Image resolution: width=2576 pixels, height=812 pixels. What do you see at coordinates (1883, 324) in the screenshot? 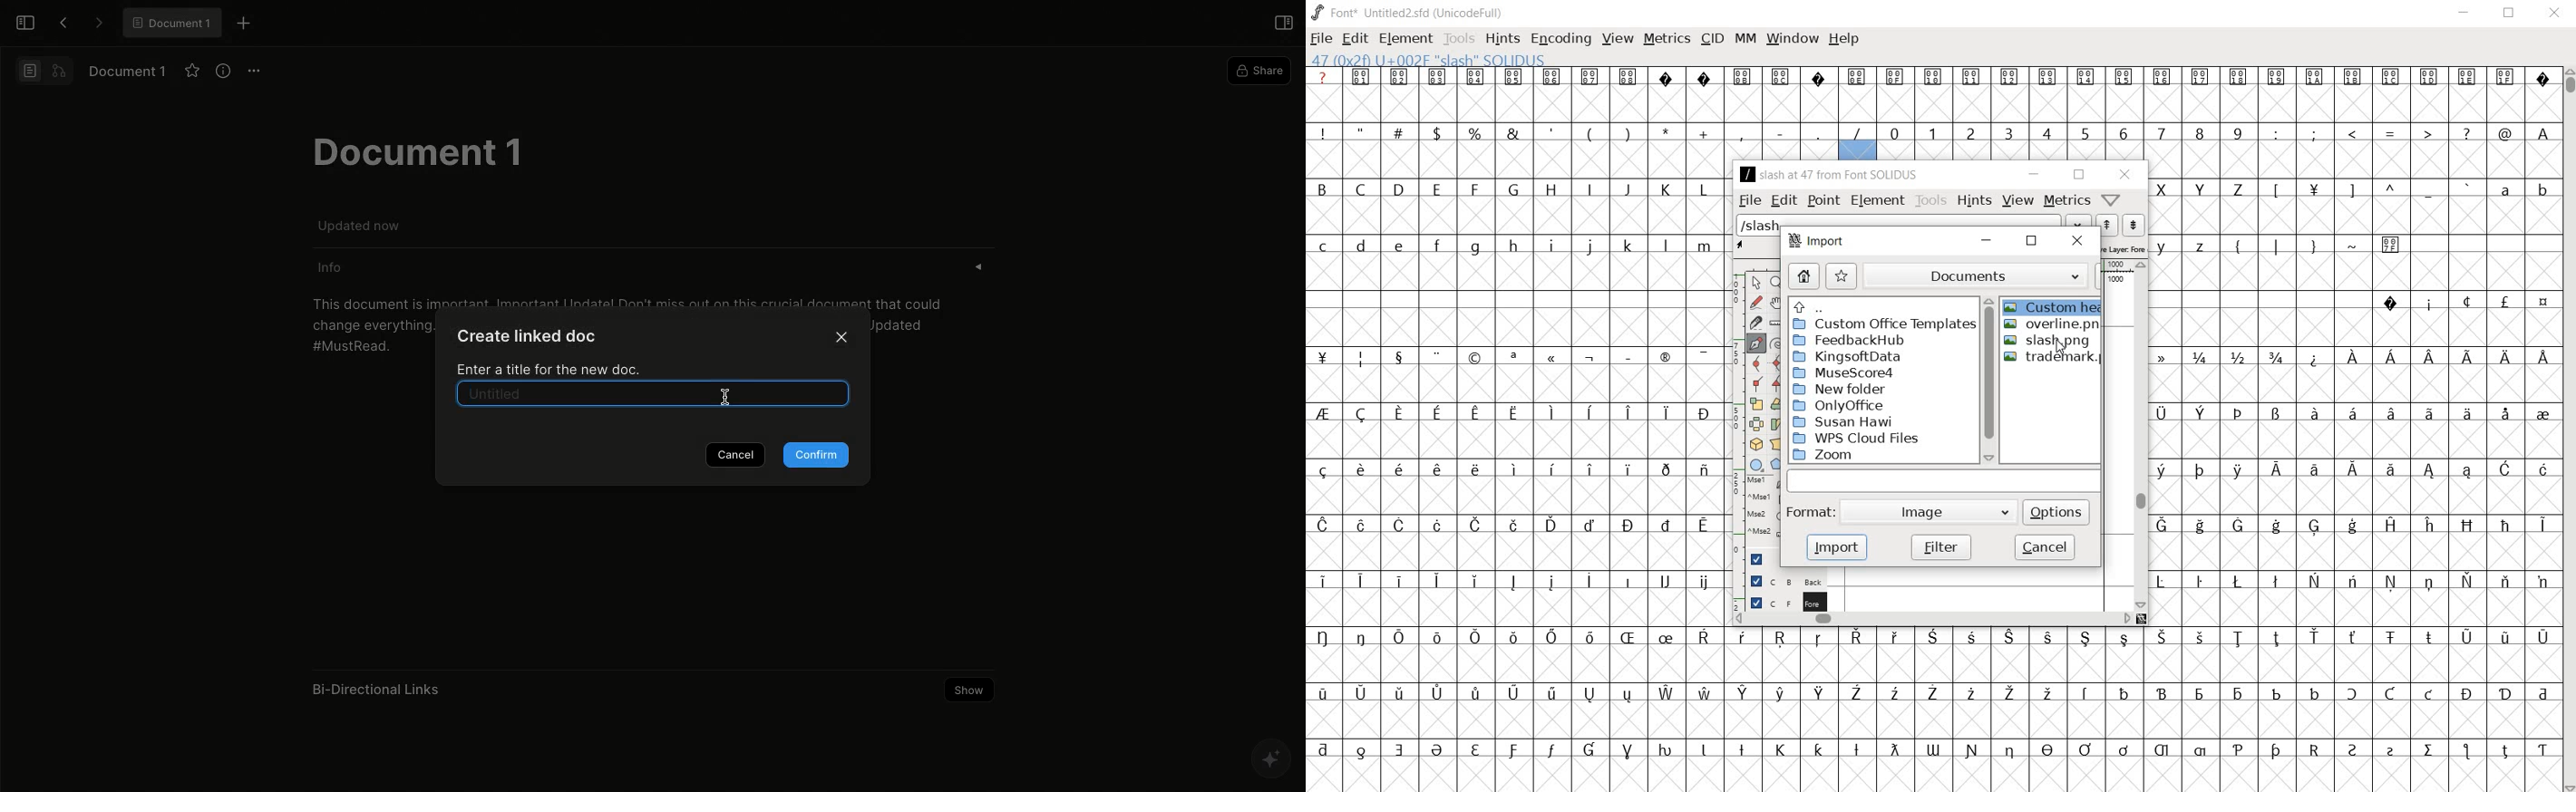
I see `custom office templates` at bounding box center [1883, 324].